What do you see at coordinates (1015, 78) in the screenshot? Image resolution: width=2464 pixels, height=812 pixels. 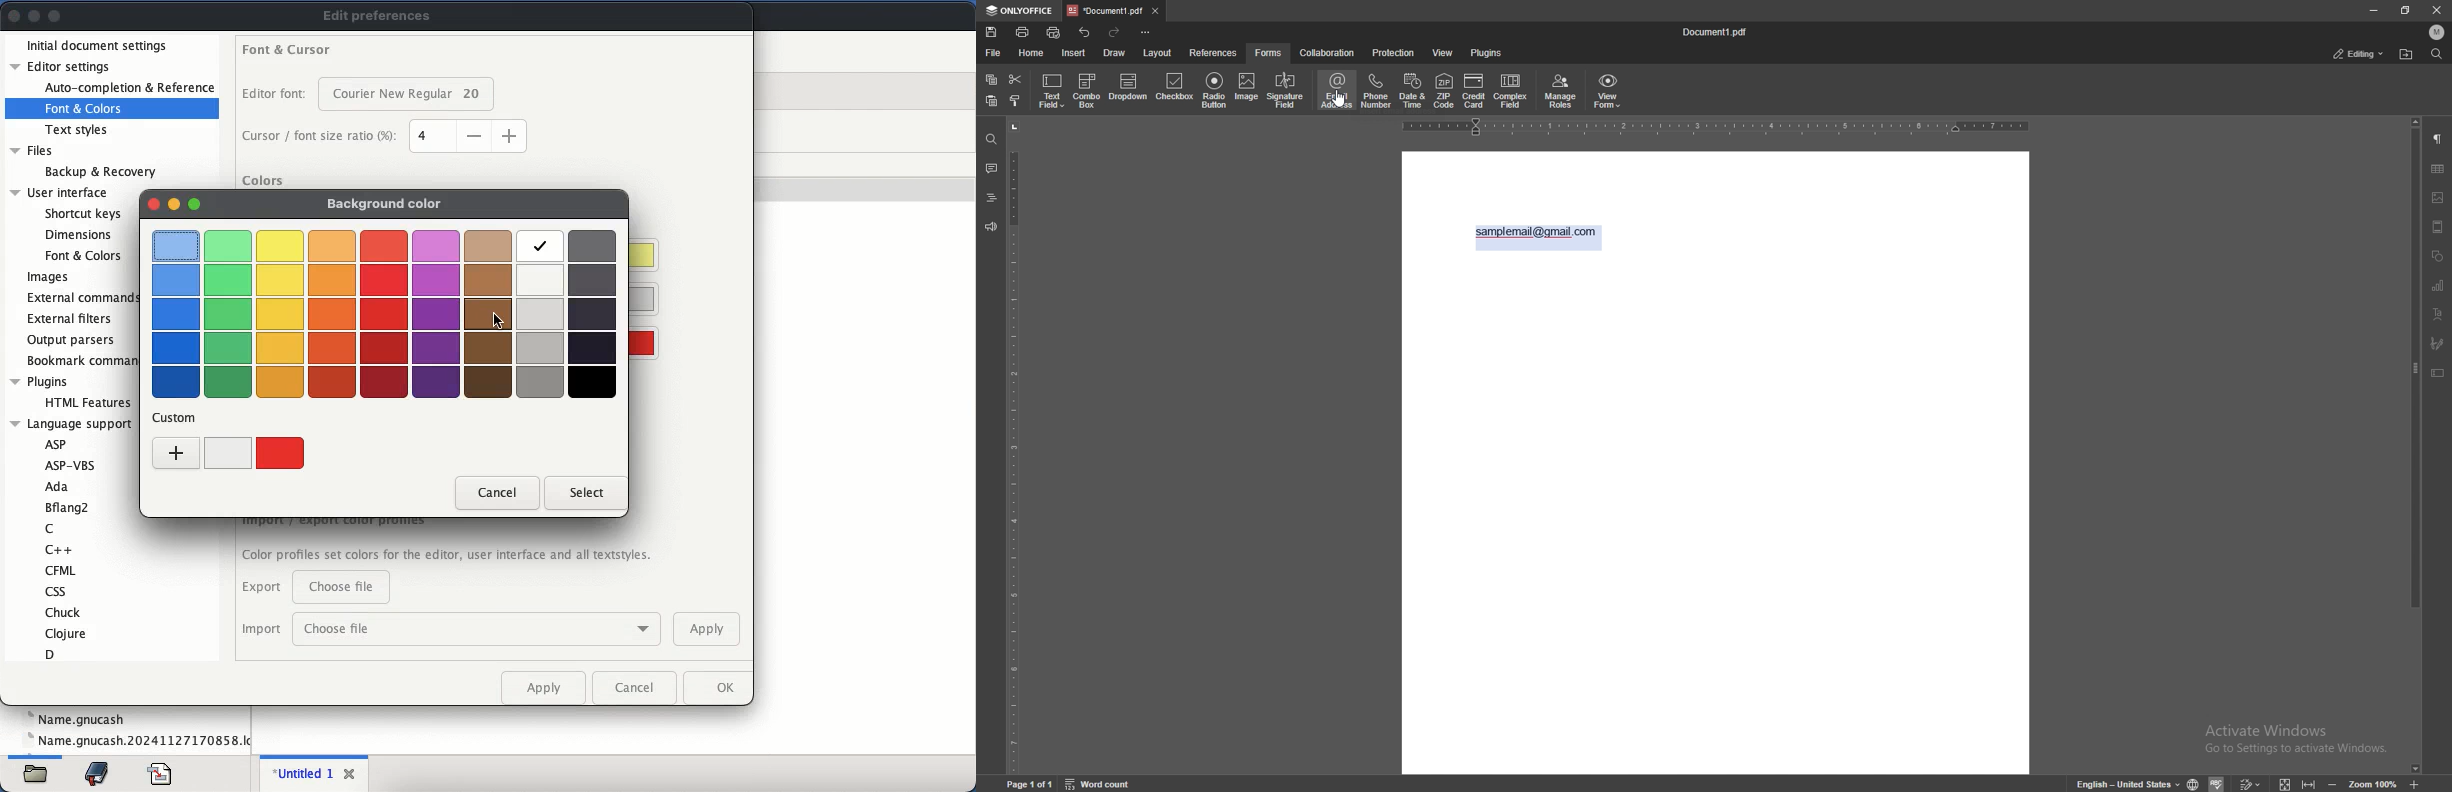 I see `cut` at bounding box center [1015, 78].